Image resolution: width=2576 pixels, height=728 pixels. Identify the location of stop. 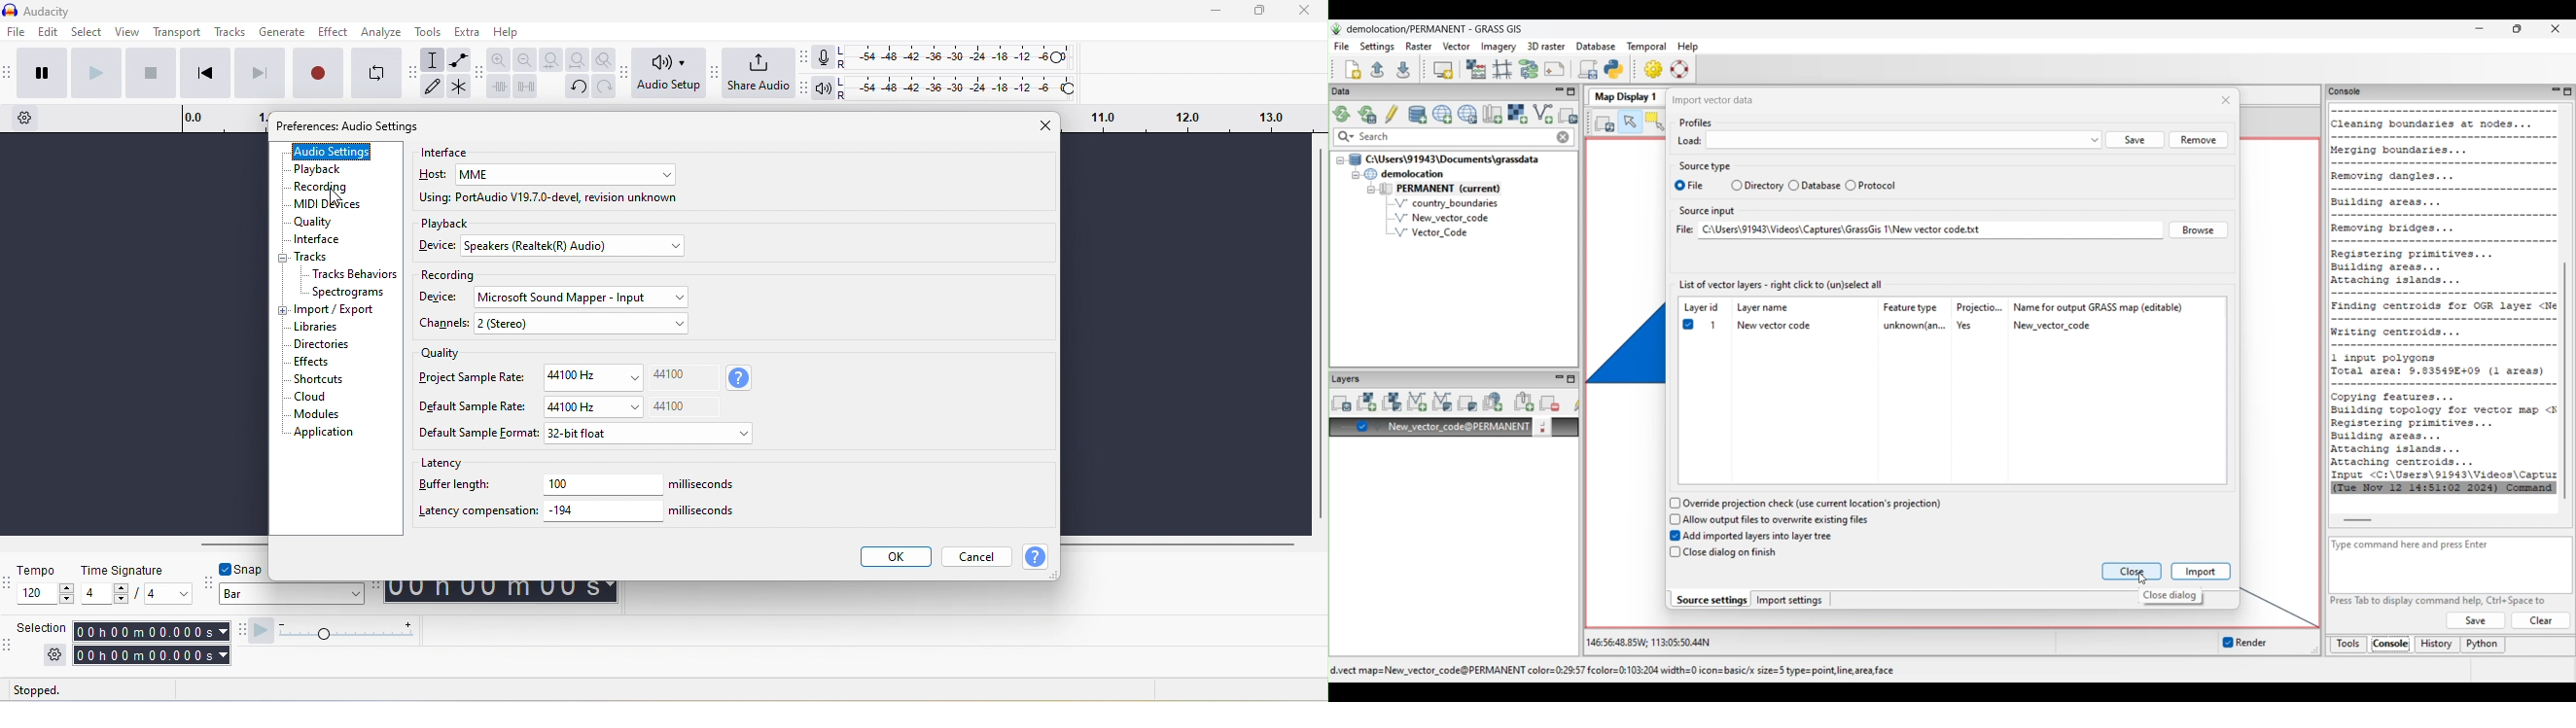
(154, 72).